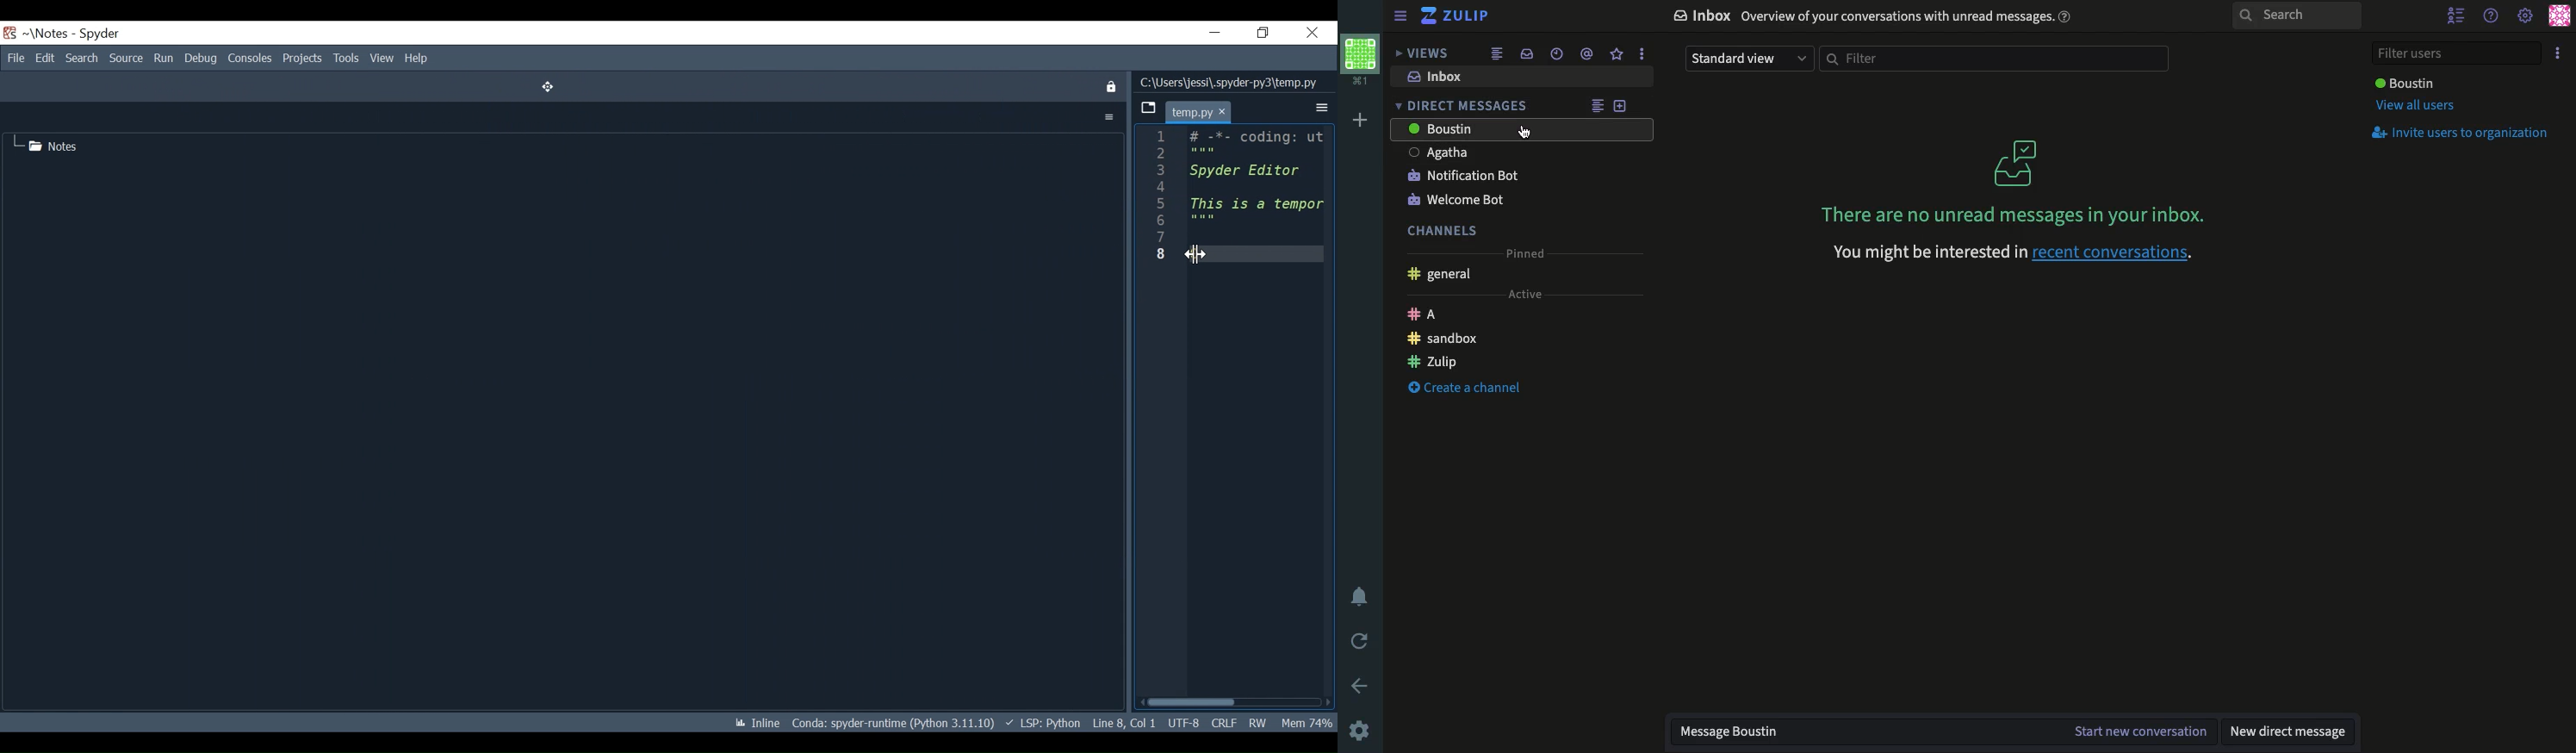  What do you see at coordinates (2492, 15) in the screenshot?
I see `Help` at bounding box center [2492, 15].